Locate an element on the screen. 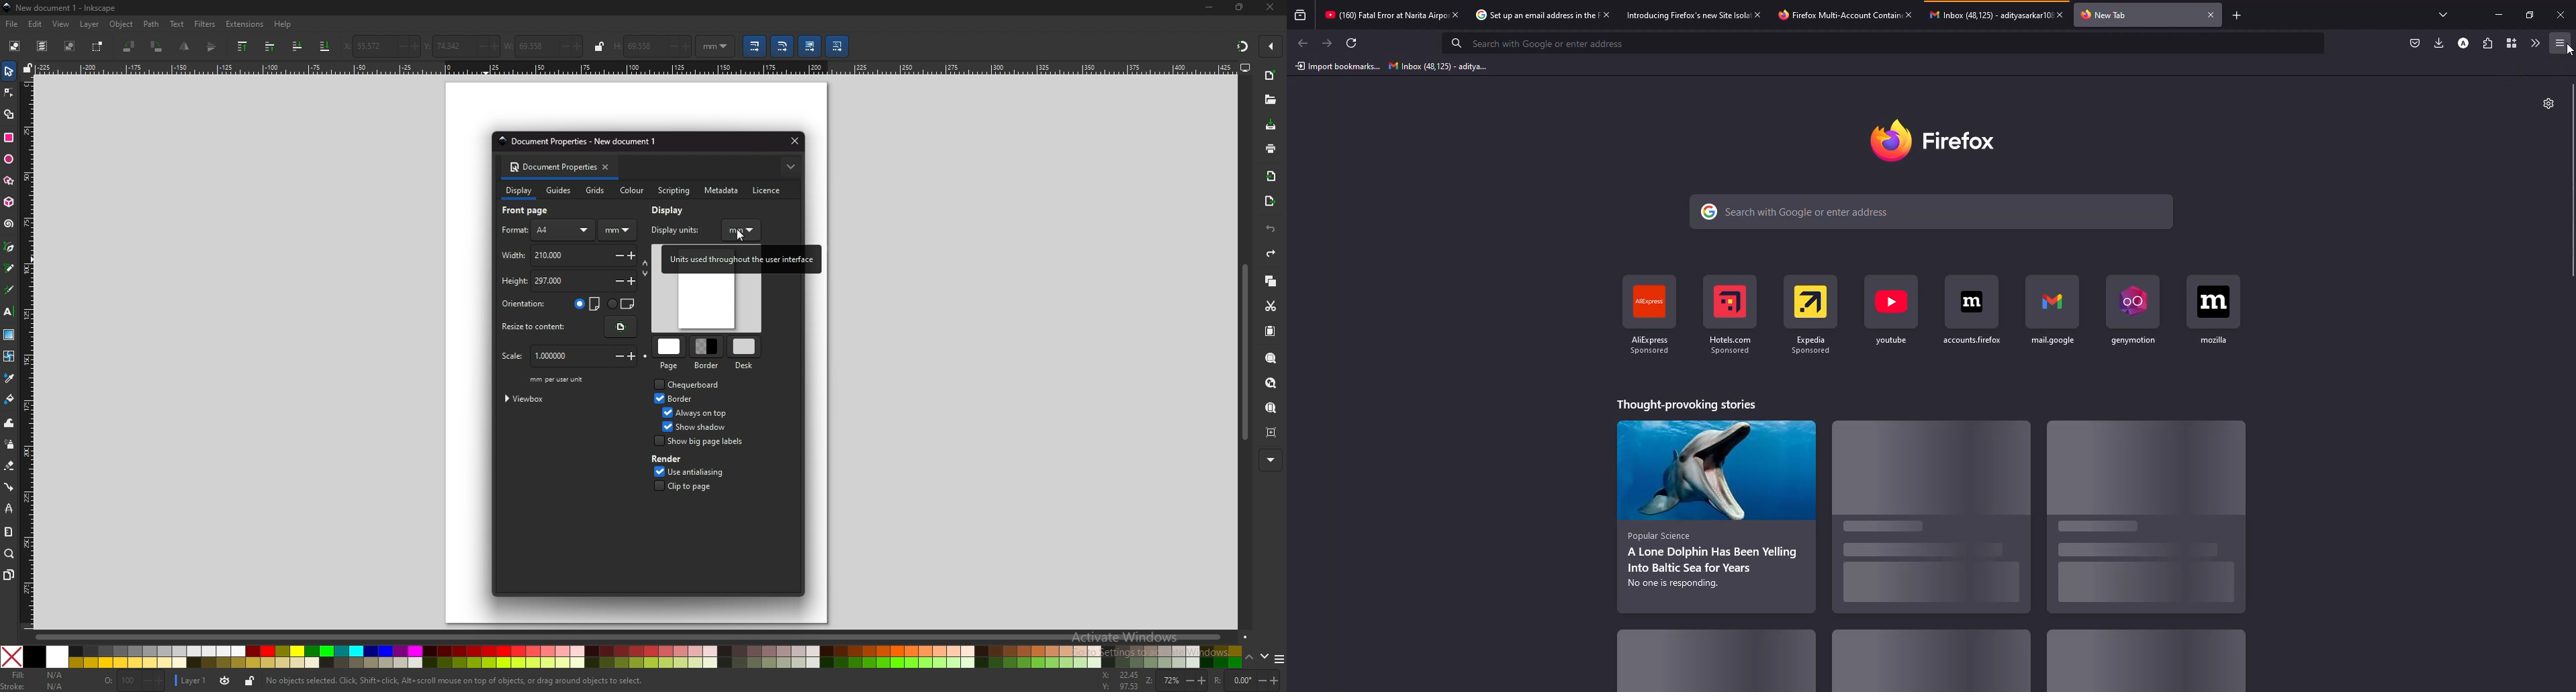  forward is located at coordinates (1328, 44).